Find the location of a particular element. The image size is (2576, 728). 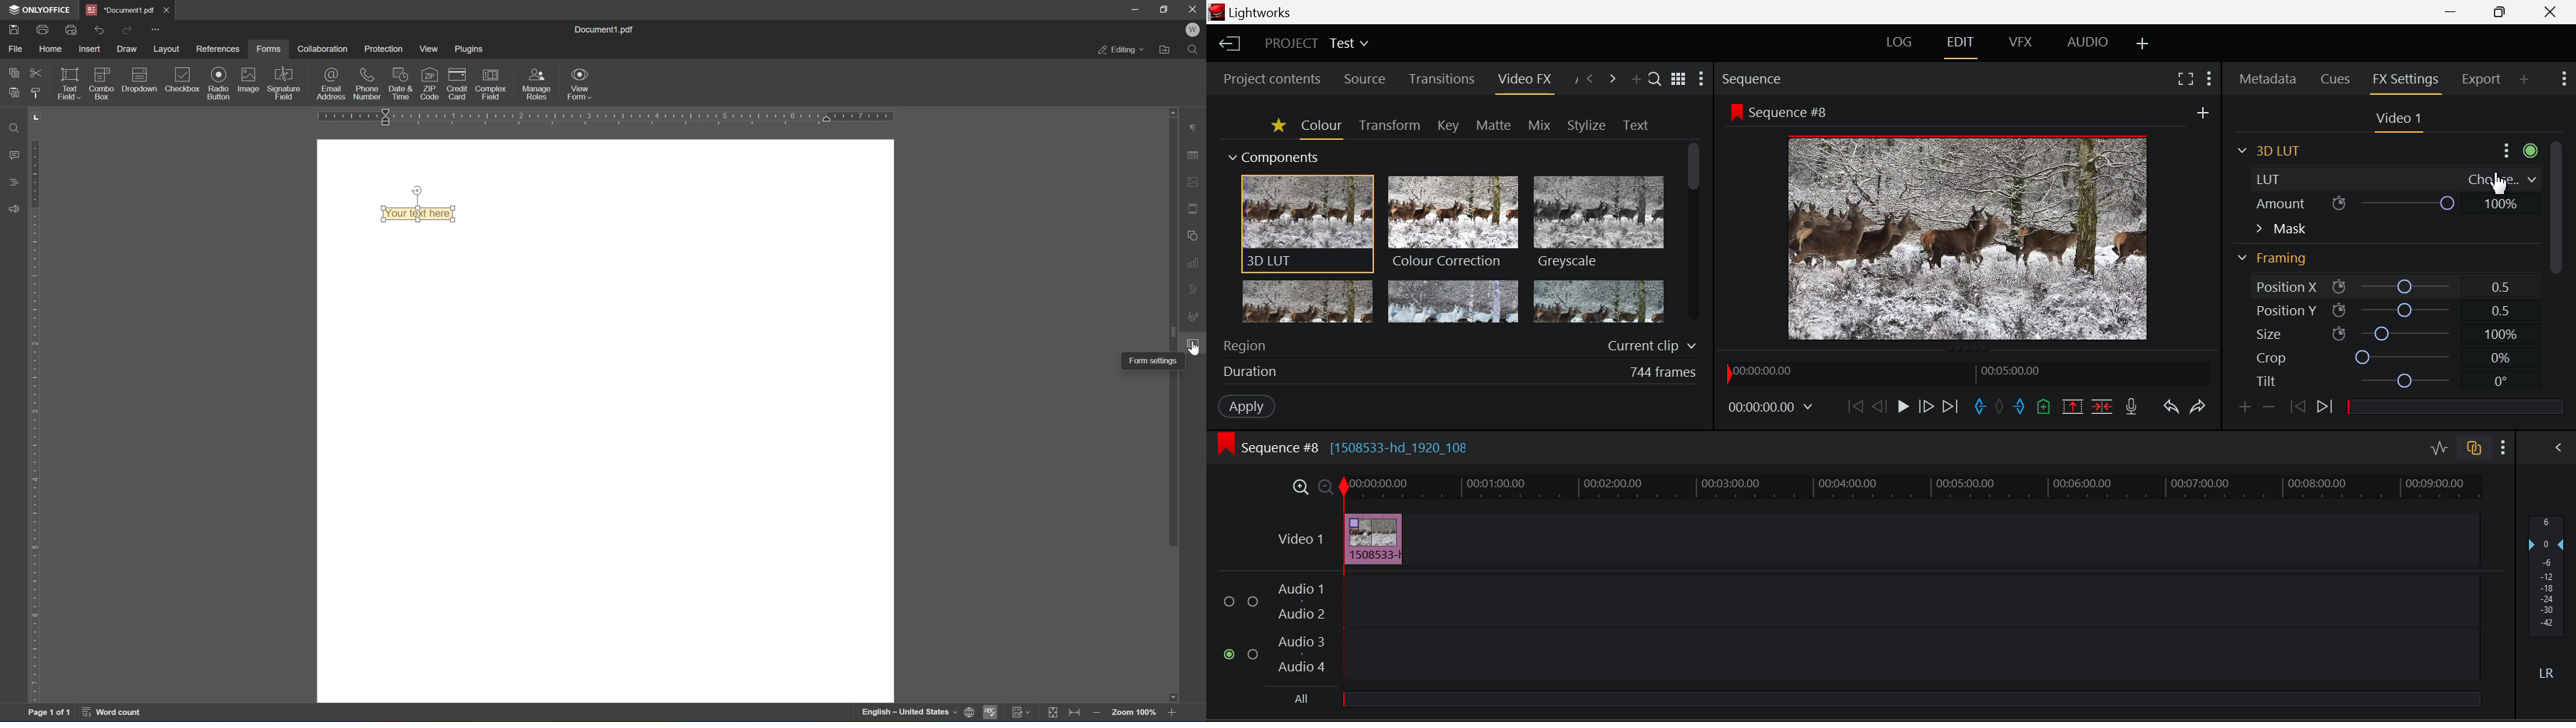

Frame Time  is located at coordinates (1770, 410).